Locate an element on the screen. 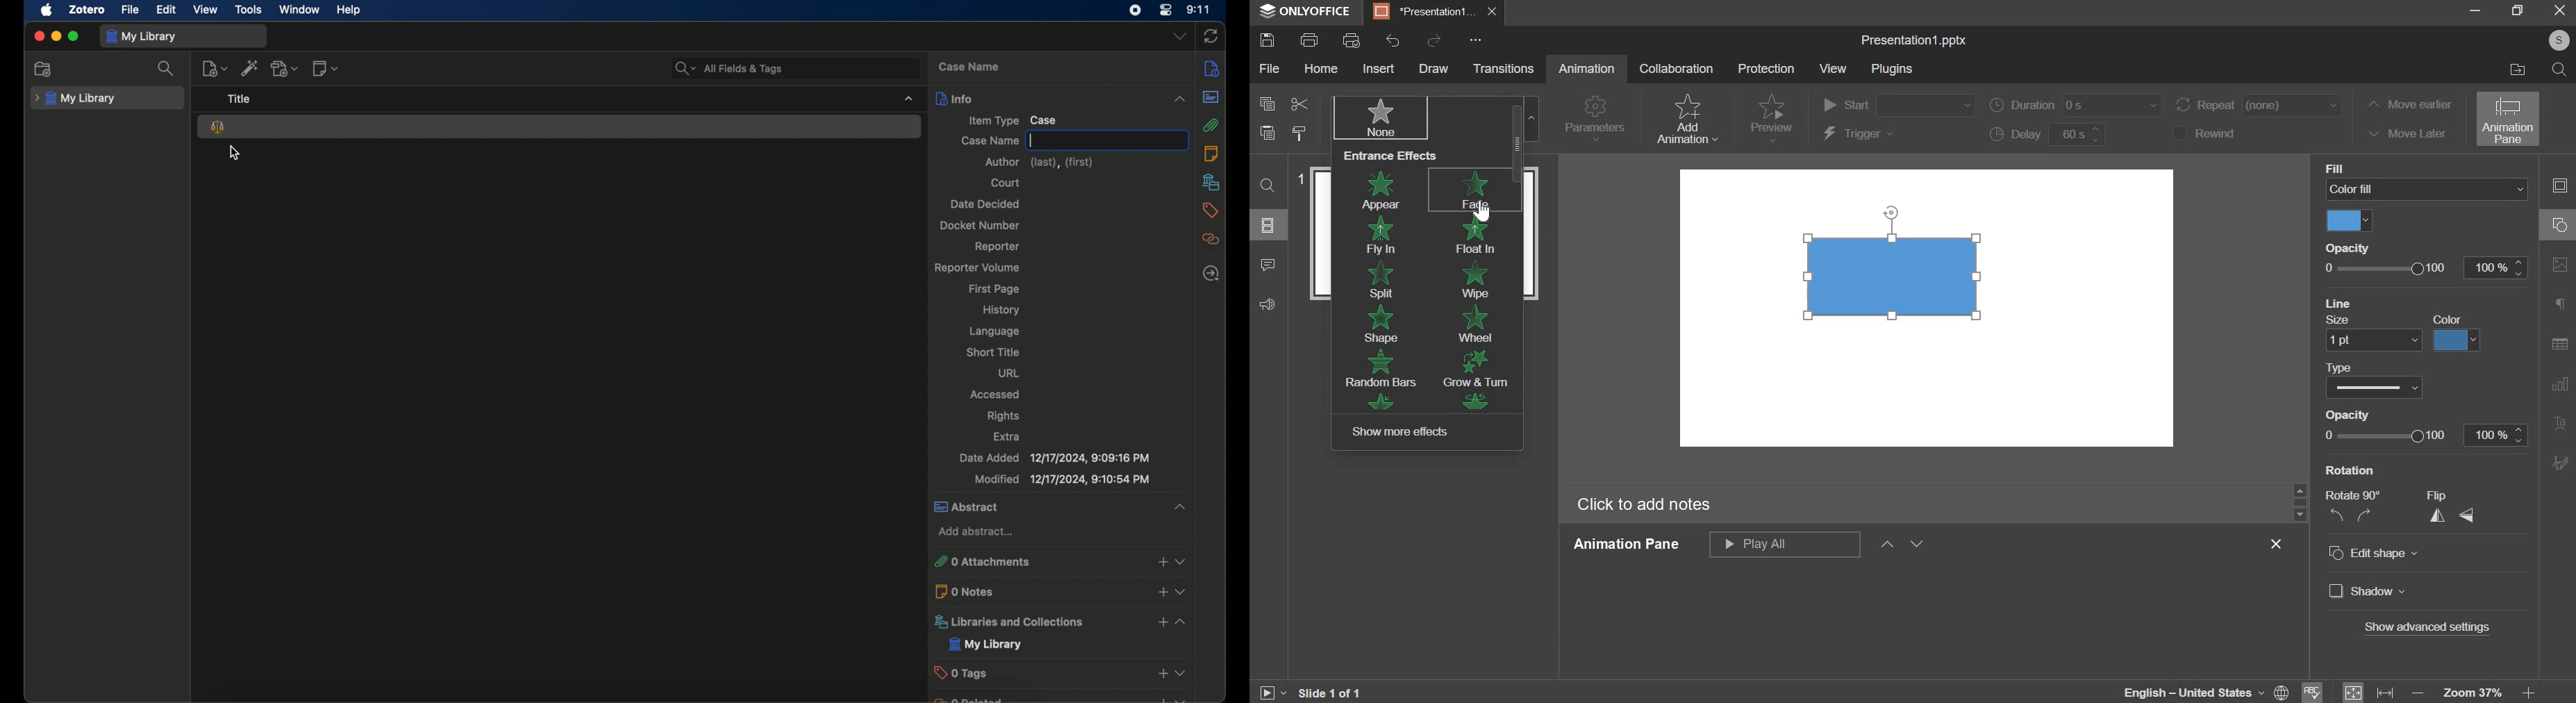 The image size is (2576, 728). attachments is located at coordinates (1210, 126).